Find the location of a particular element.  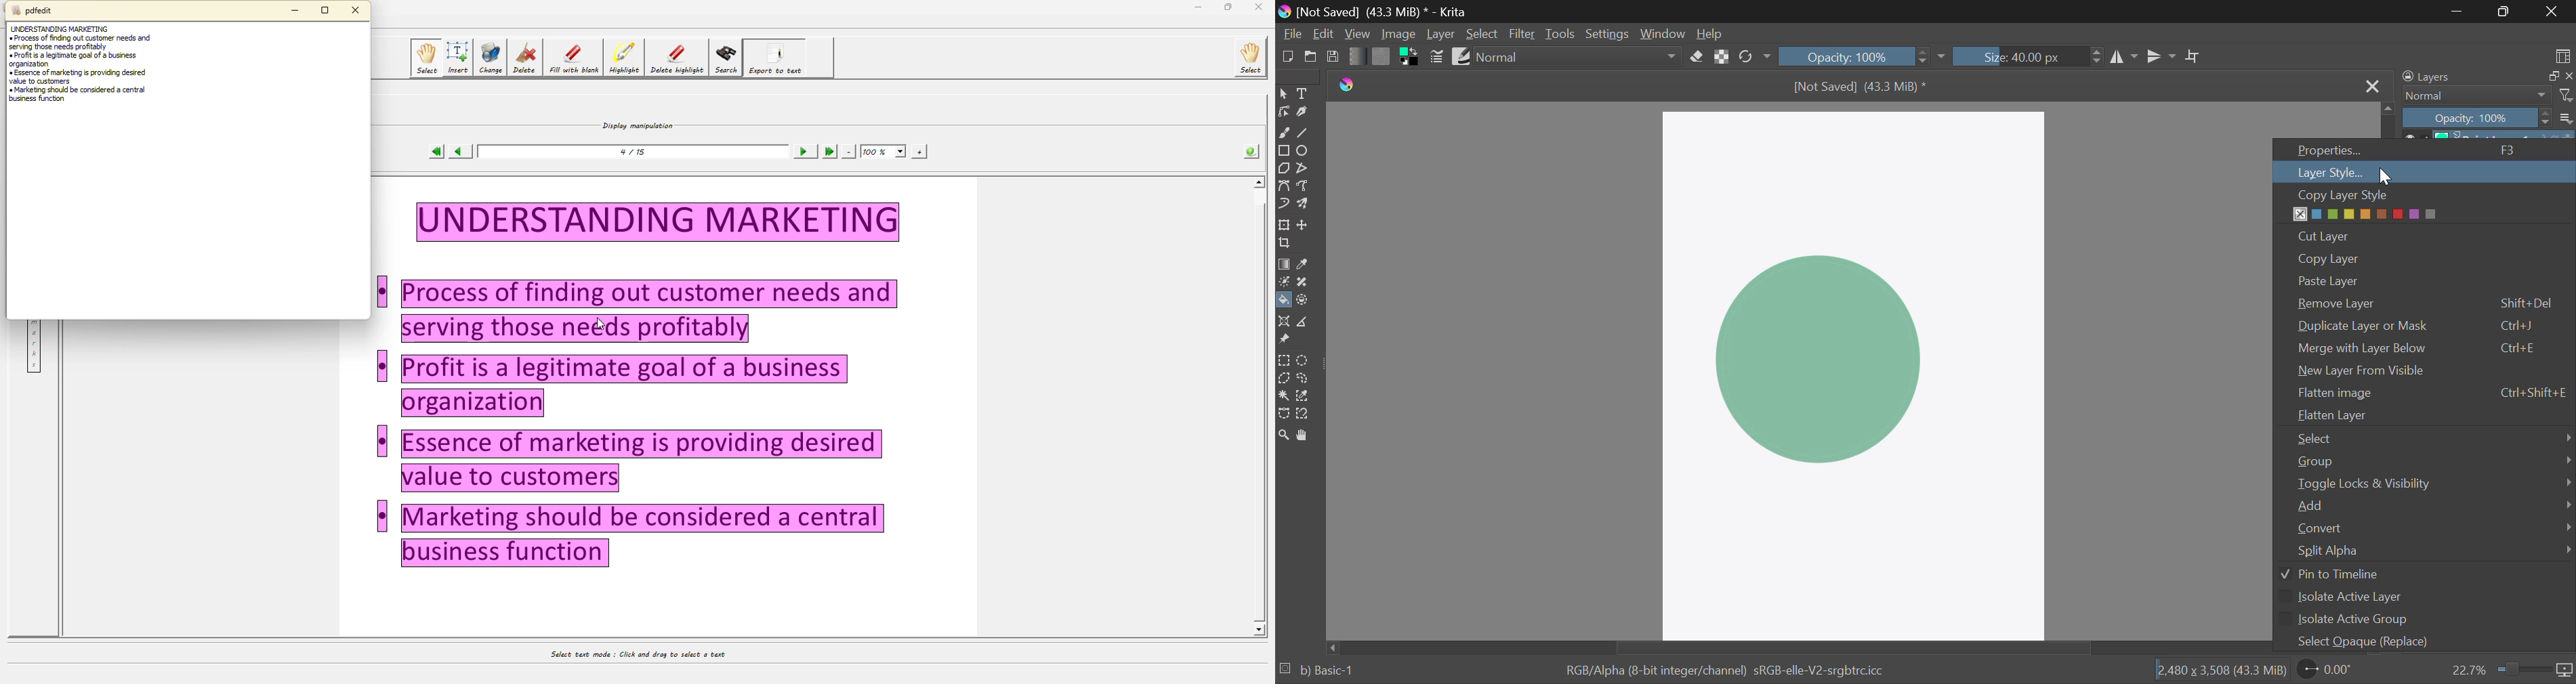

Transform Layer is located at coordinates (1283, 225).